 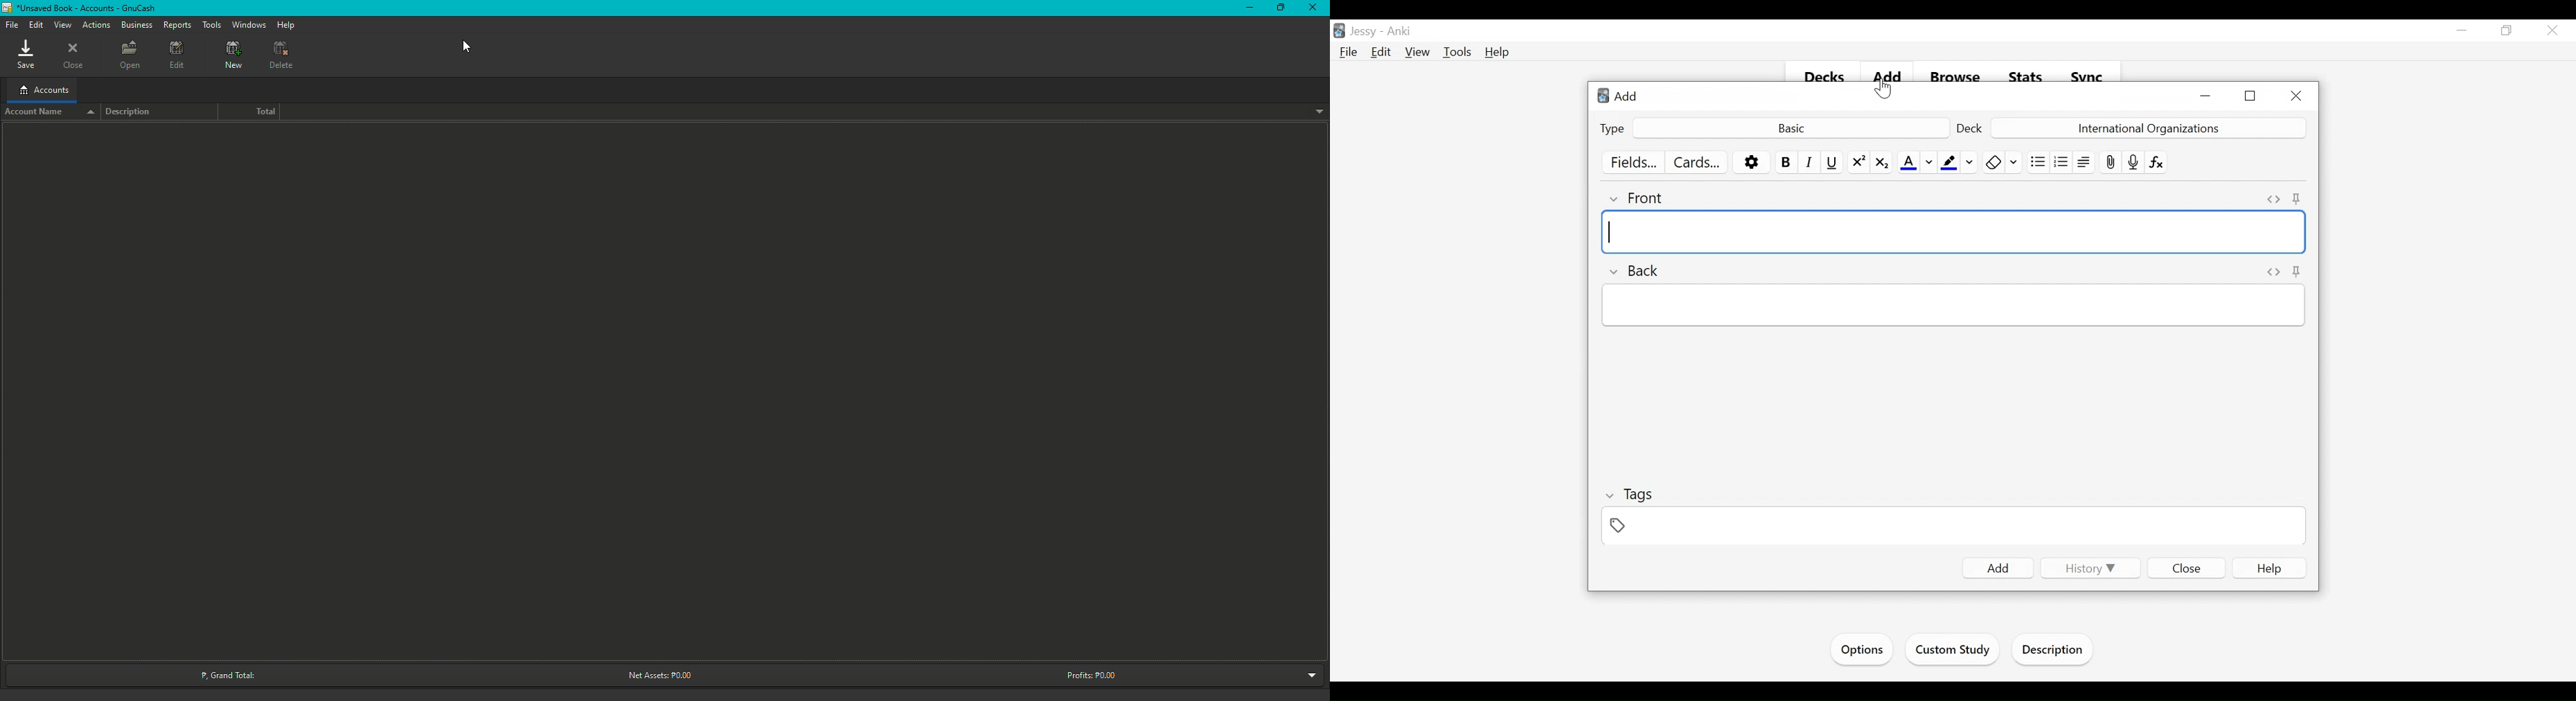 I want to click on Close, so click(x=1308, y=7).